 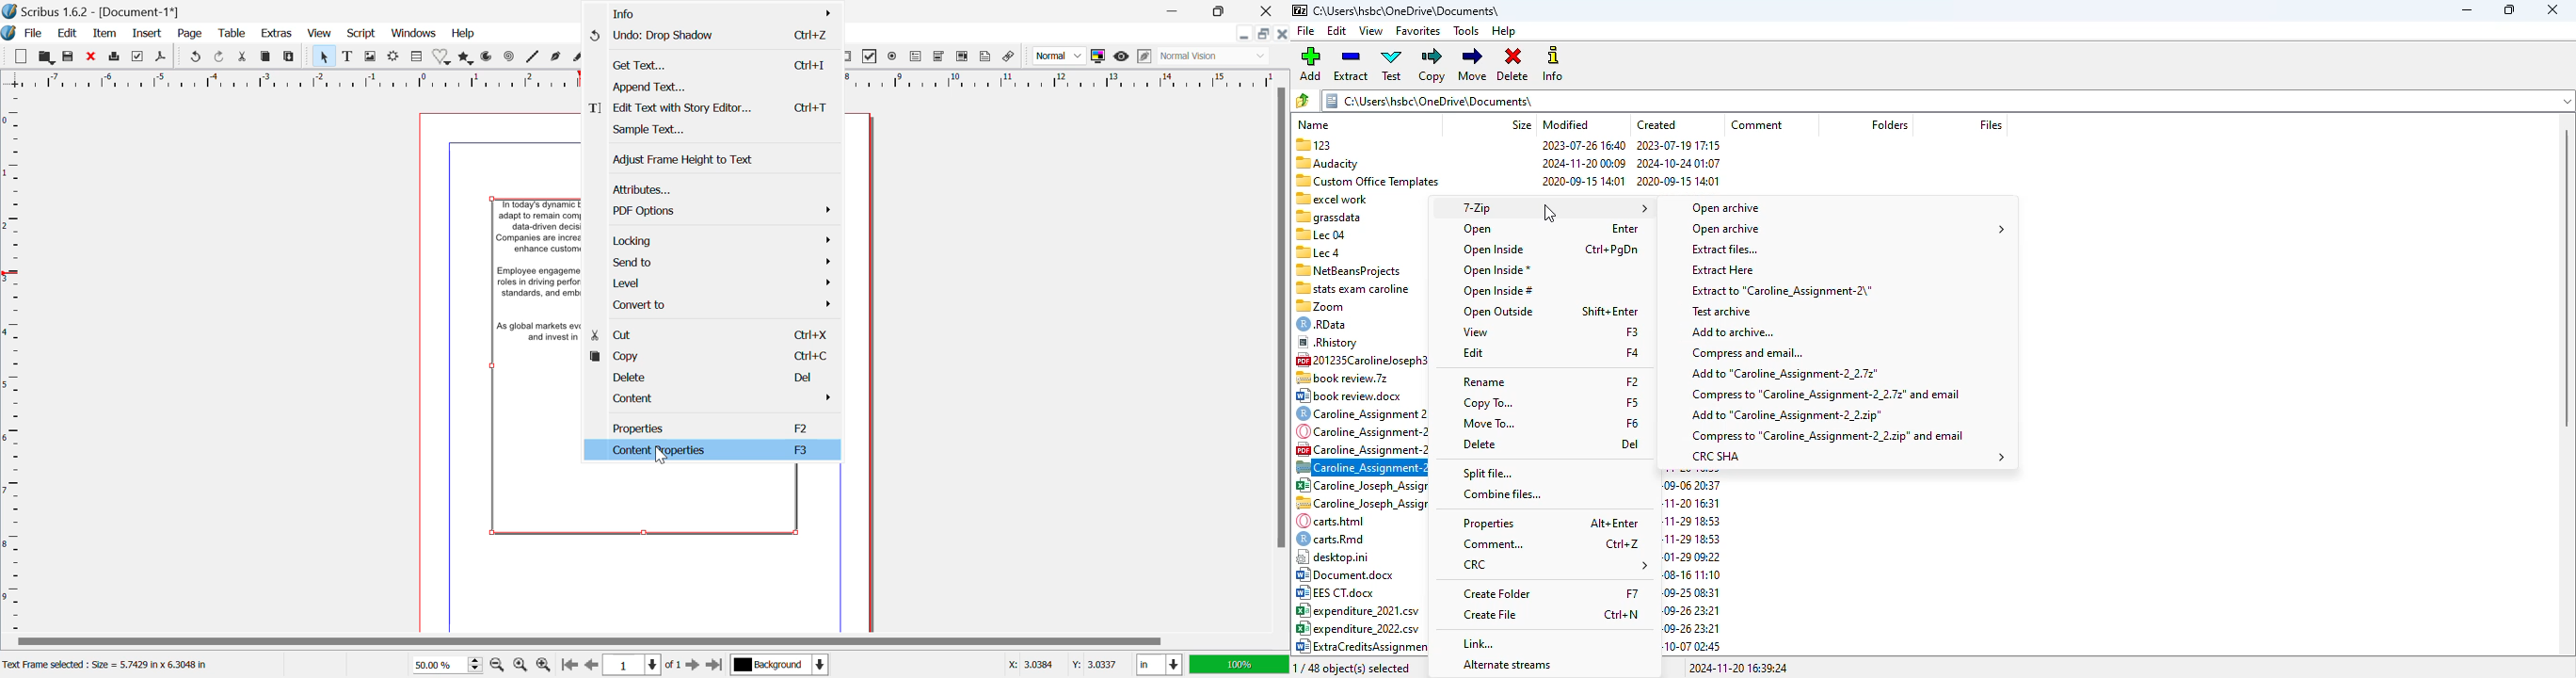 I want to click on Visual Appearance of display, so click(x=1213, y=56).